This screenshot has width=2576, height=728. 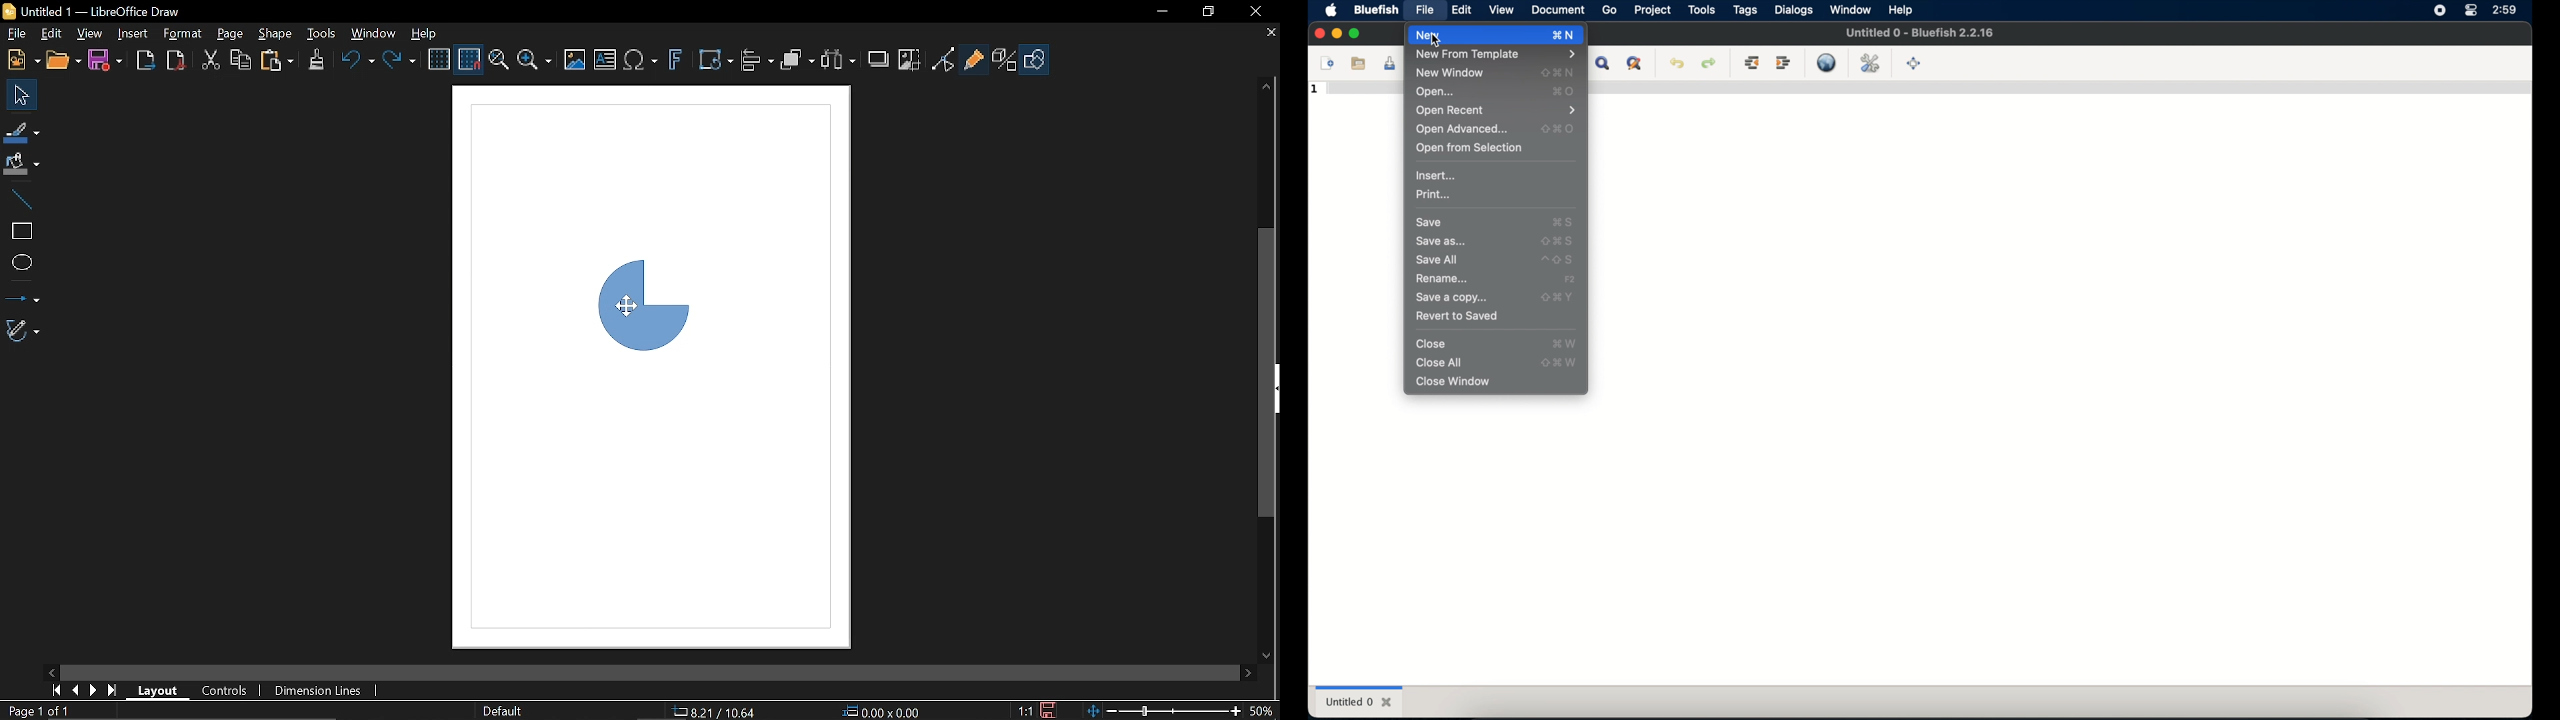 I want to click on print, so click(x=1434, y=194).